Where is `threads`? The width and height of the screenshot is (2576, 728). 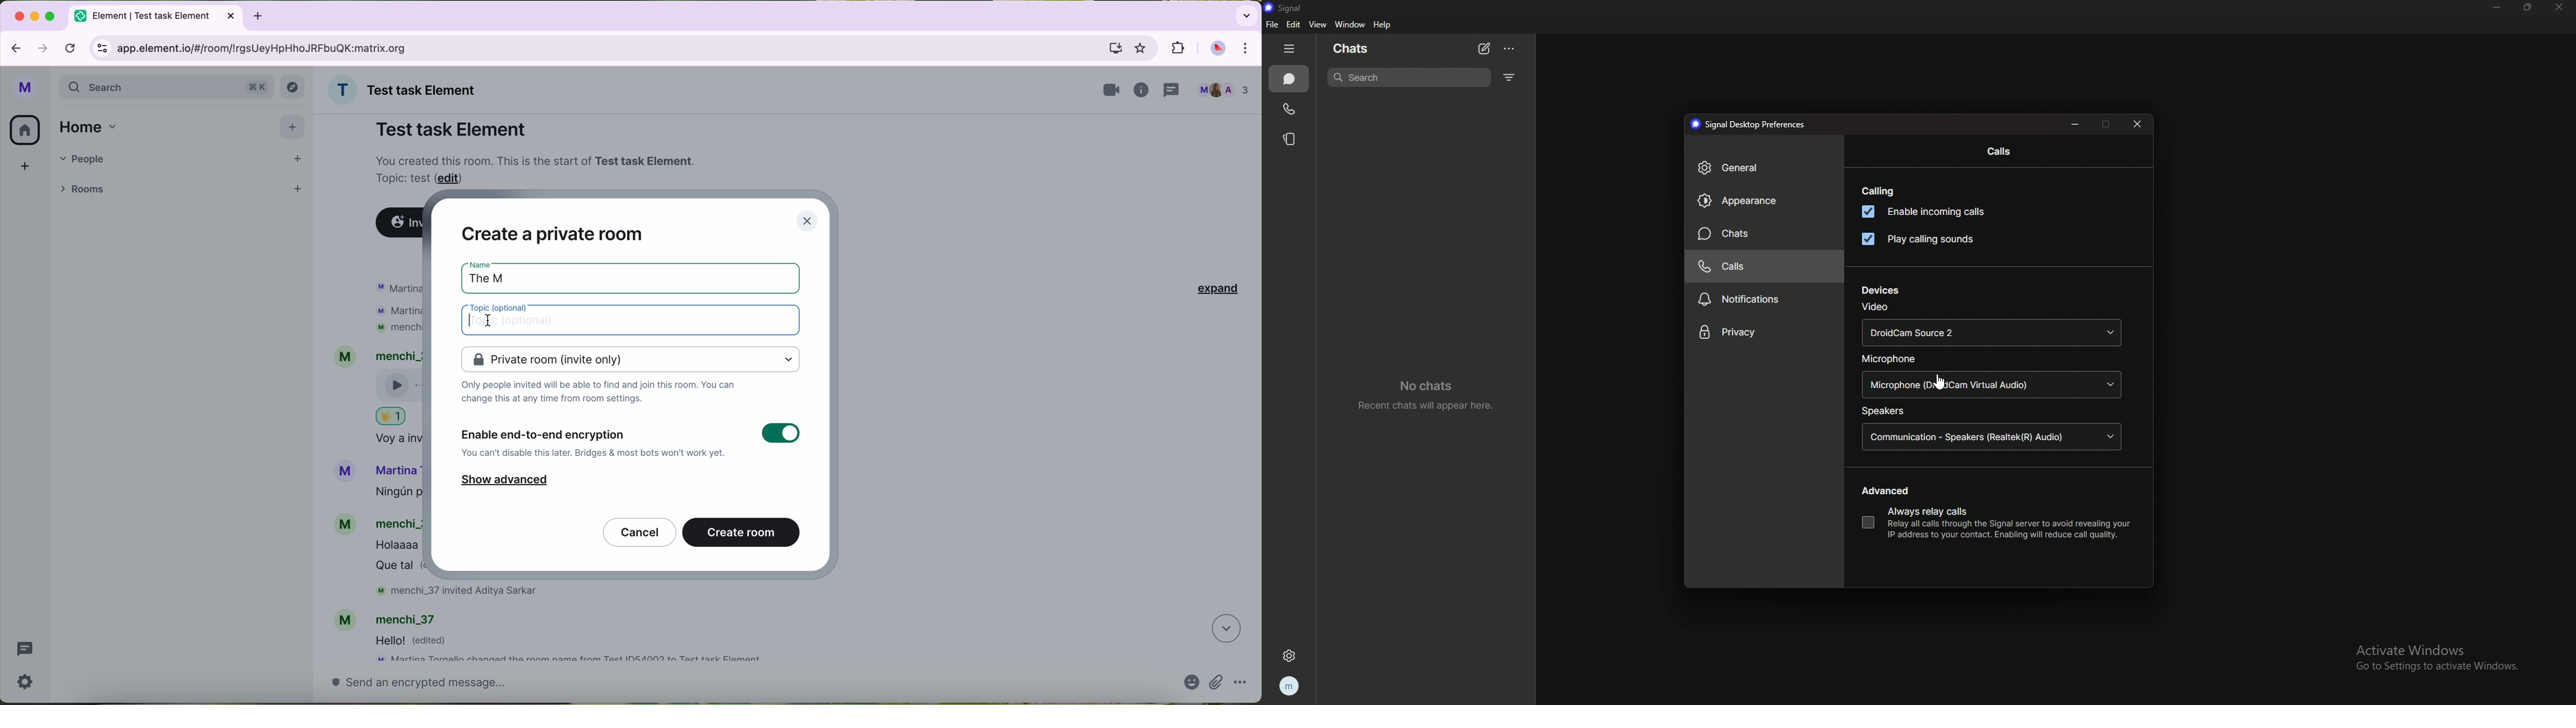 threads is located at coordinates (1175, 89).